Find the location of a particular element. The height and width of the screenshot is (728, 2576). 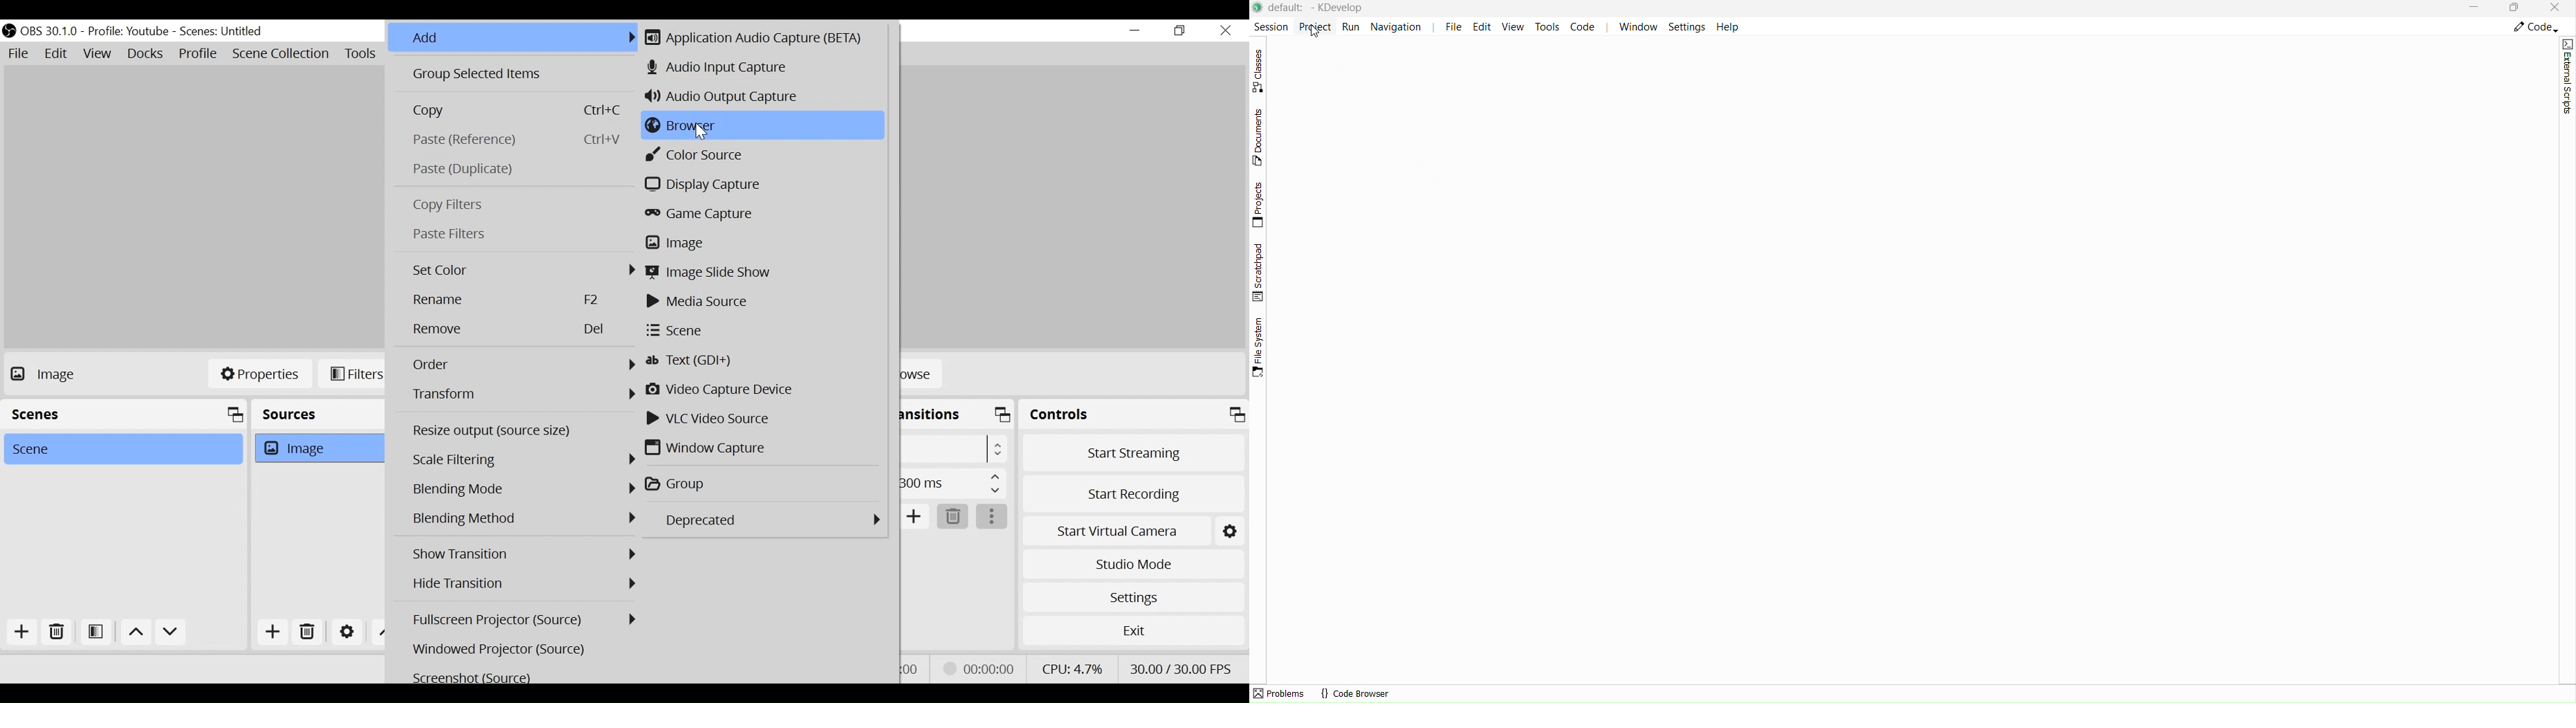

Blending Mode is located at coordinates (526, 520).